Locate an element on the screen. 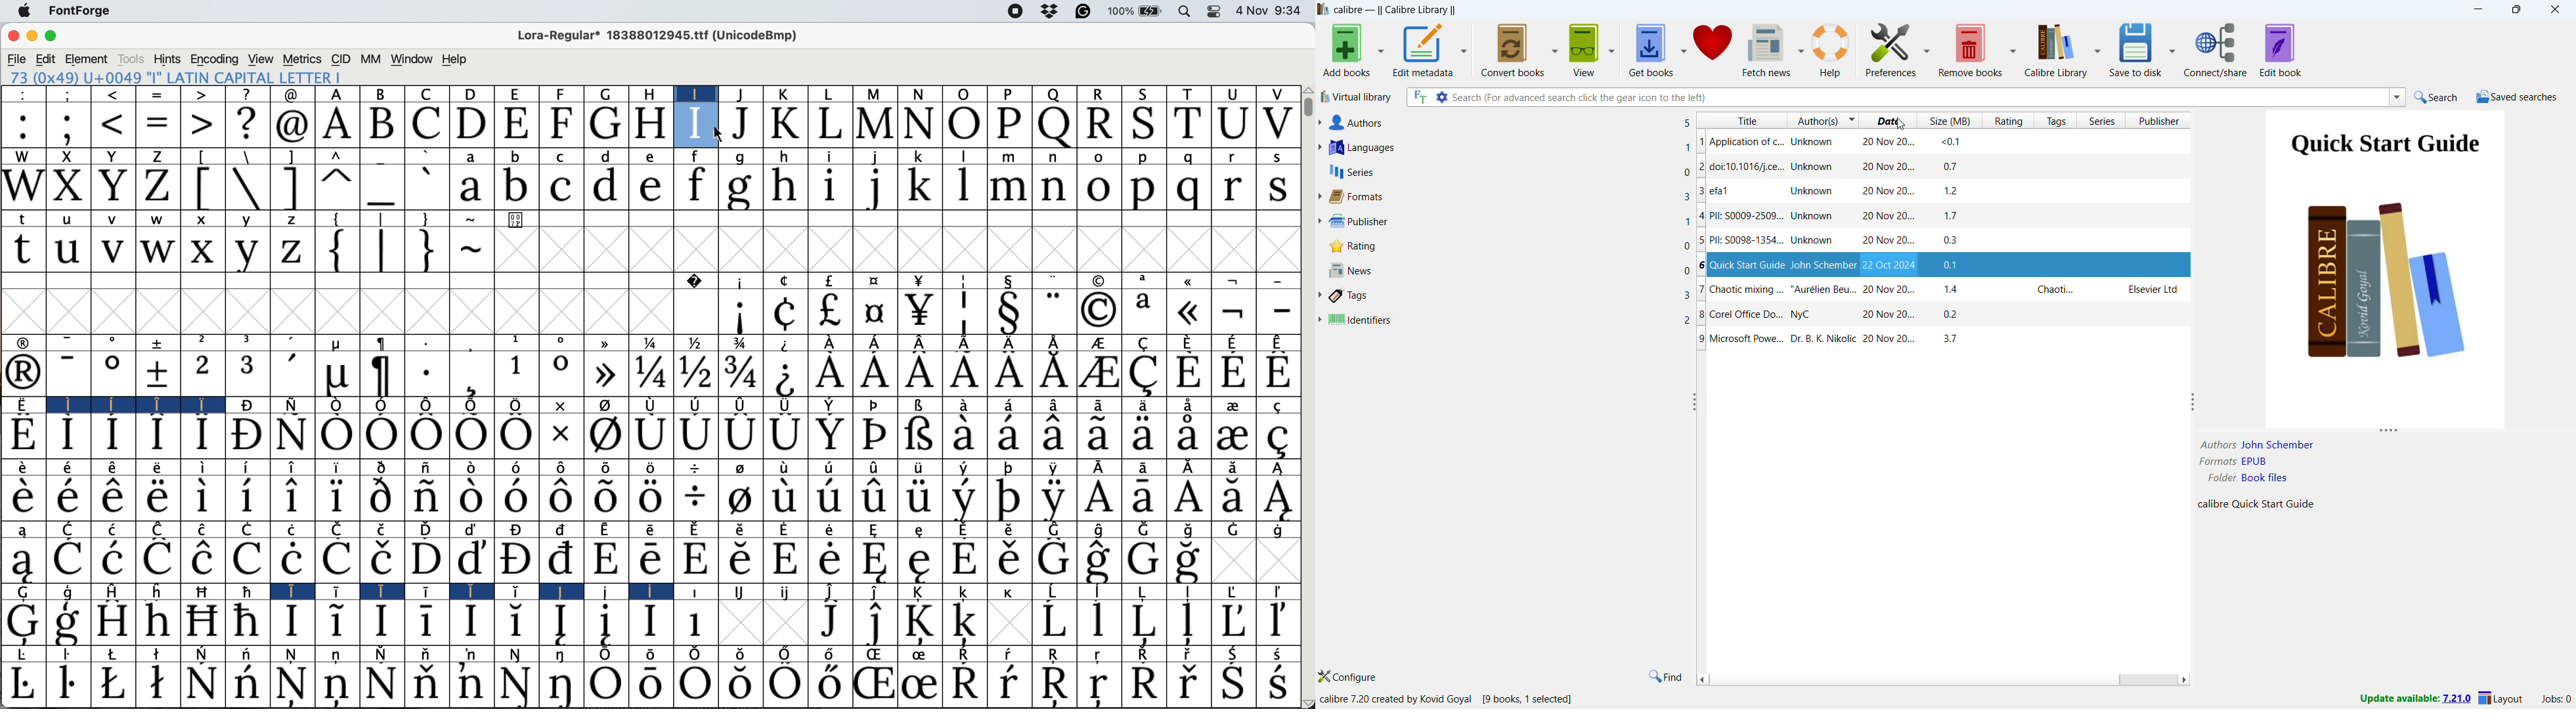  G is located at coordinates (607, 123).